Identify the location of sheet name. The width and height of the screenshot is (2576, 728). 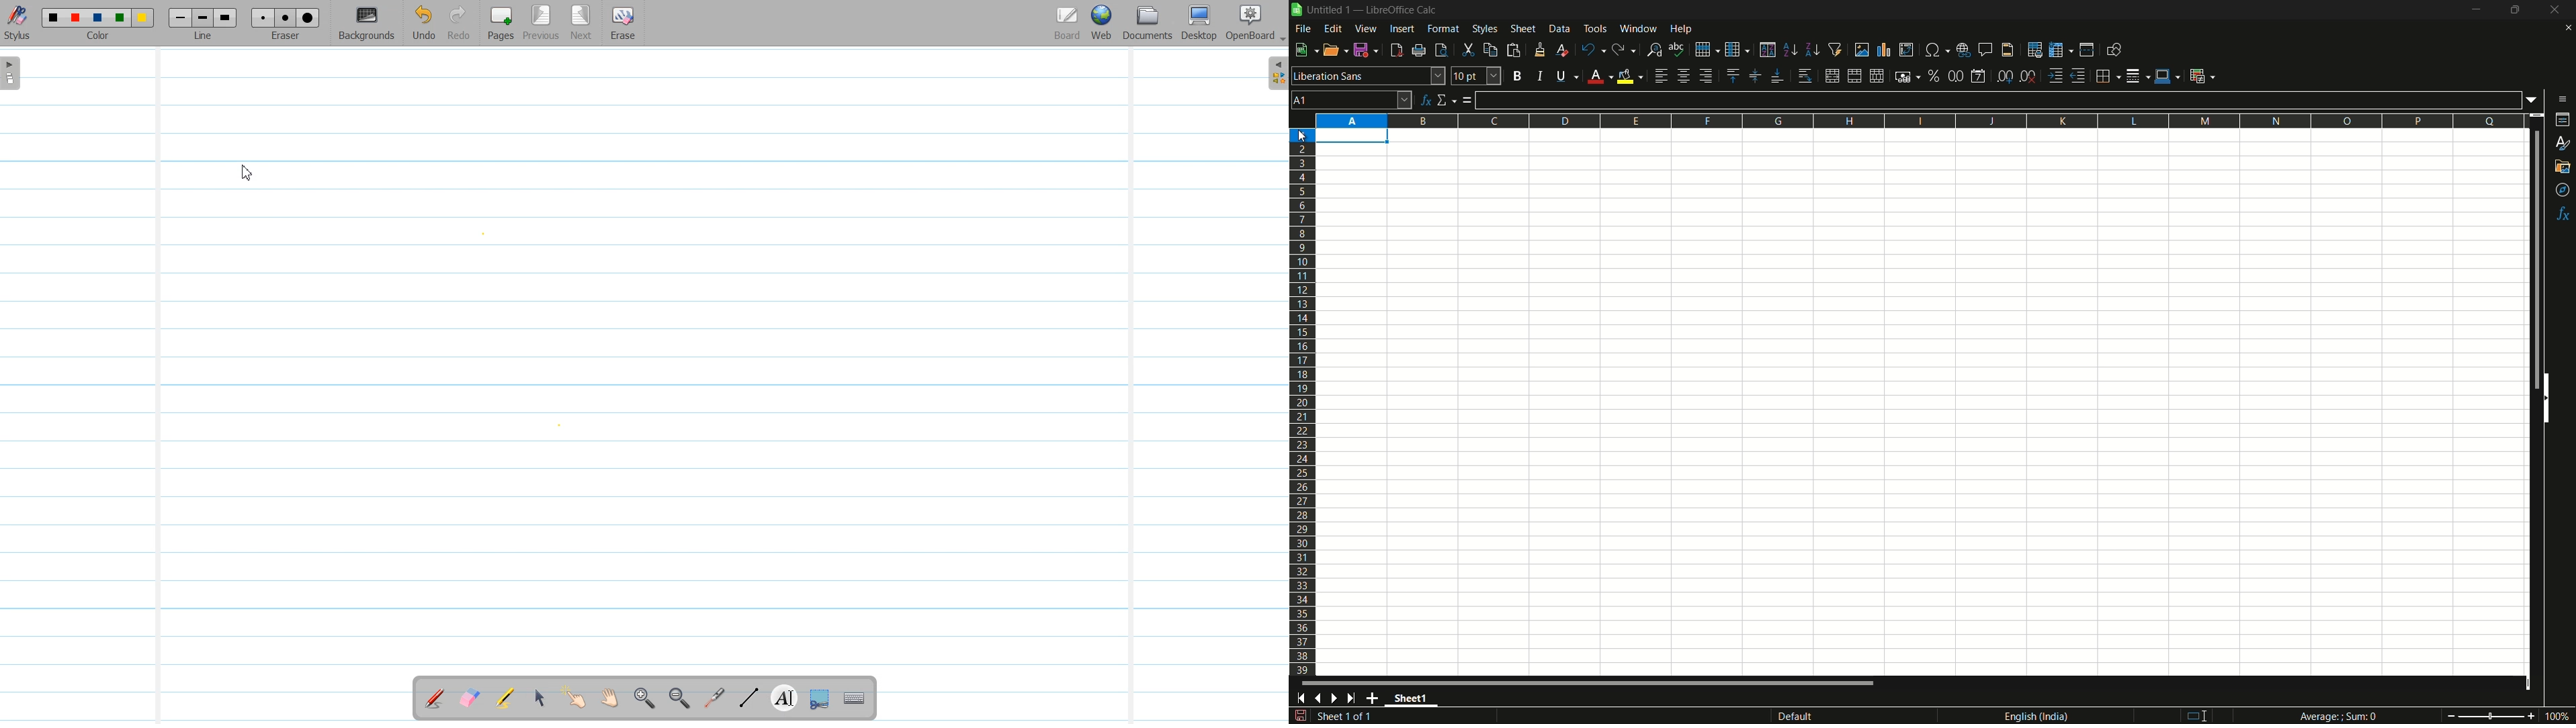
(1415, 700).